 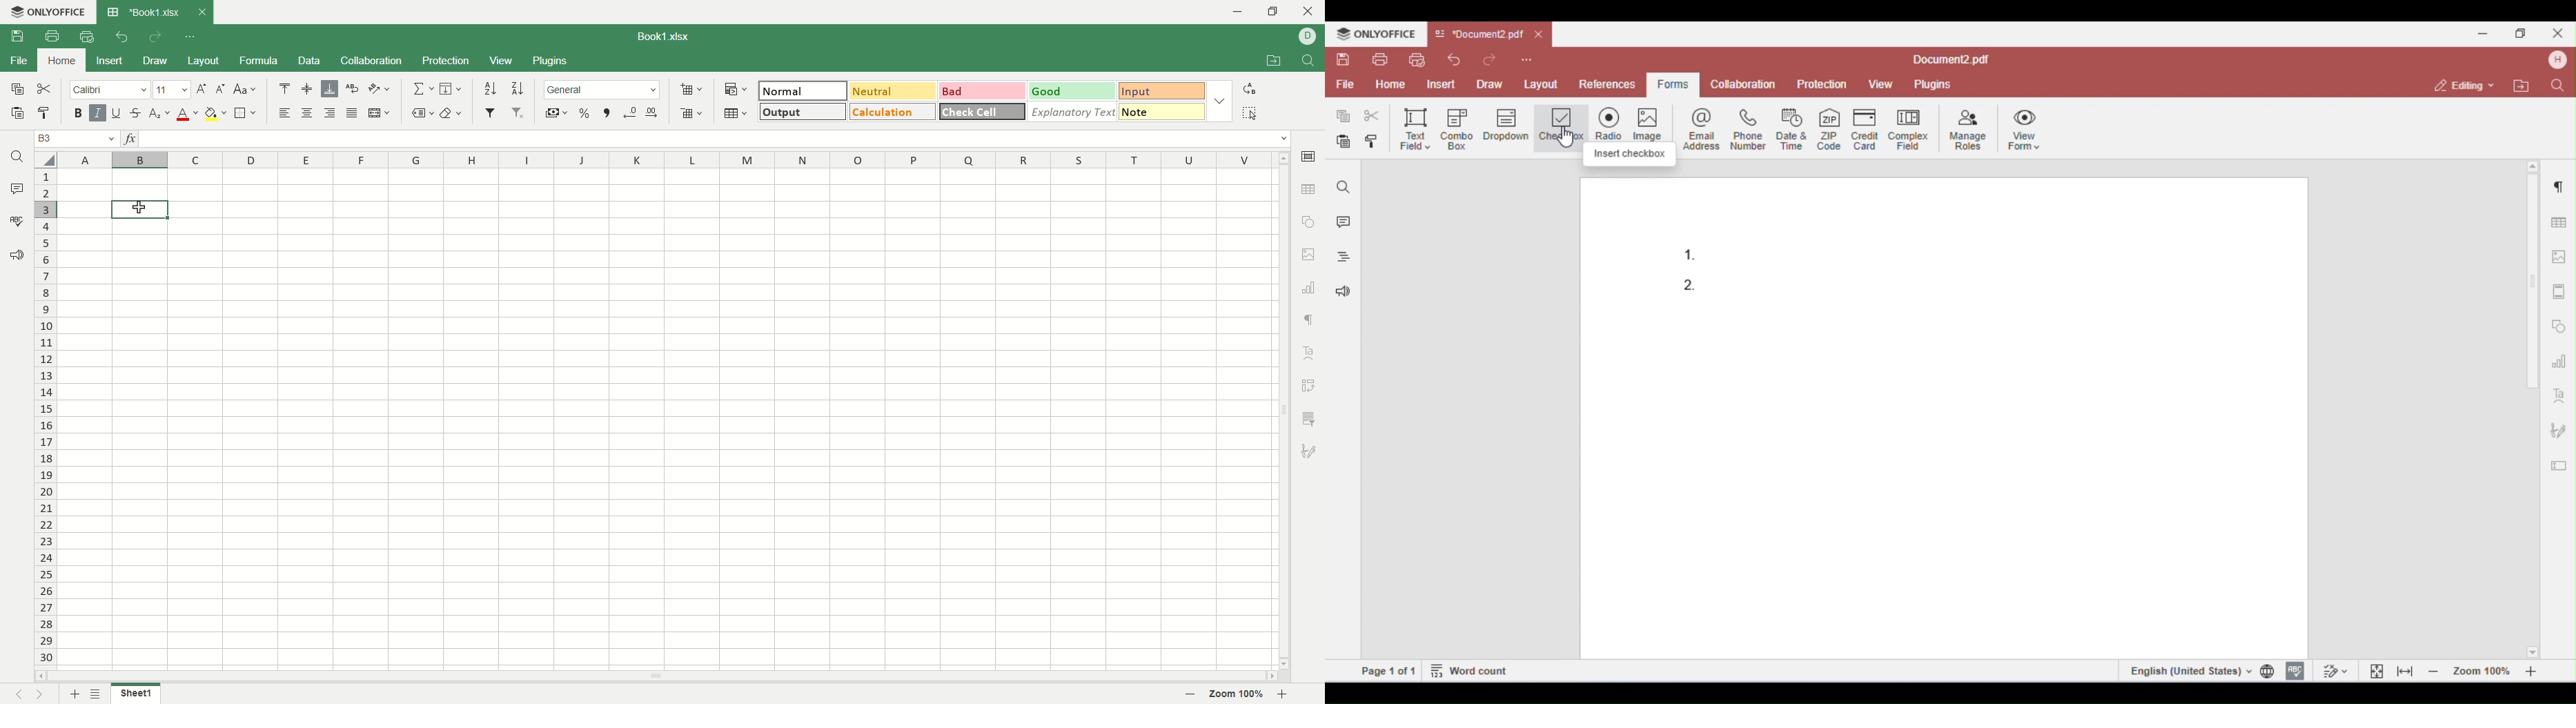 What do you see at coordinates (894, 111) in the screenshot?
I see `calculation` at bounding box center [894, 111].